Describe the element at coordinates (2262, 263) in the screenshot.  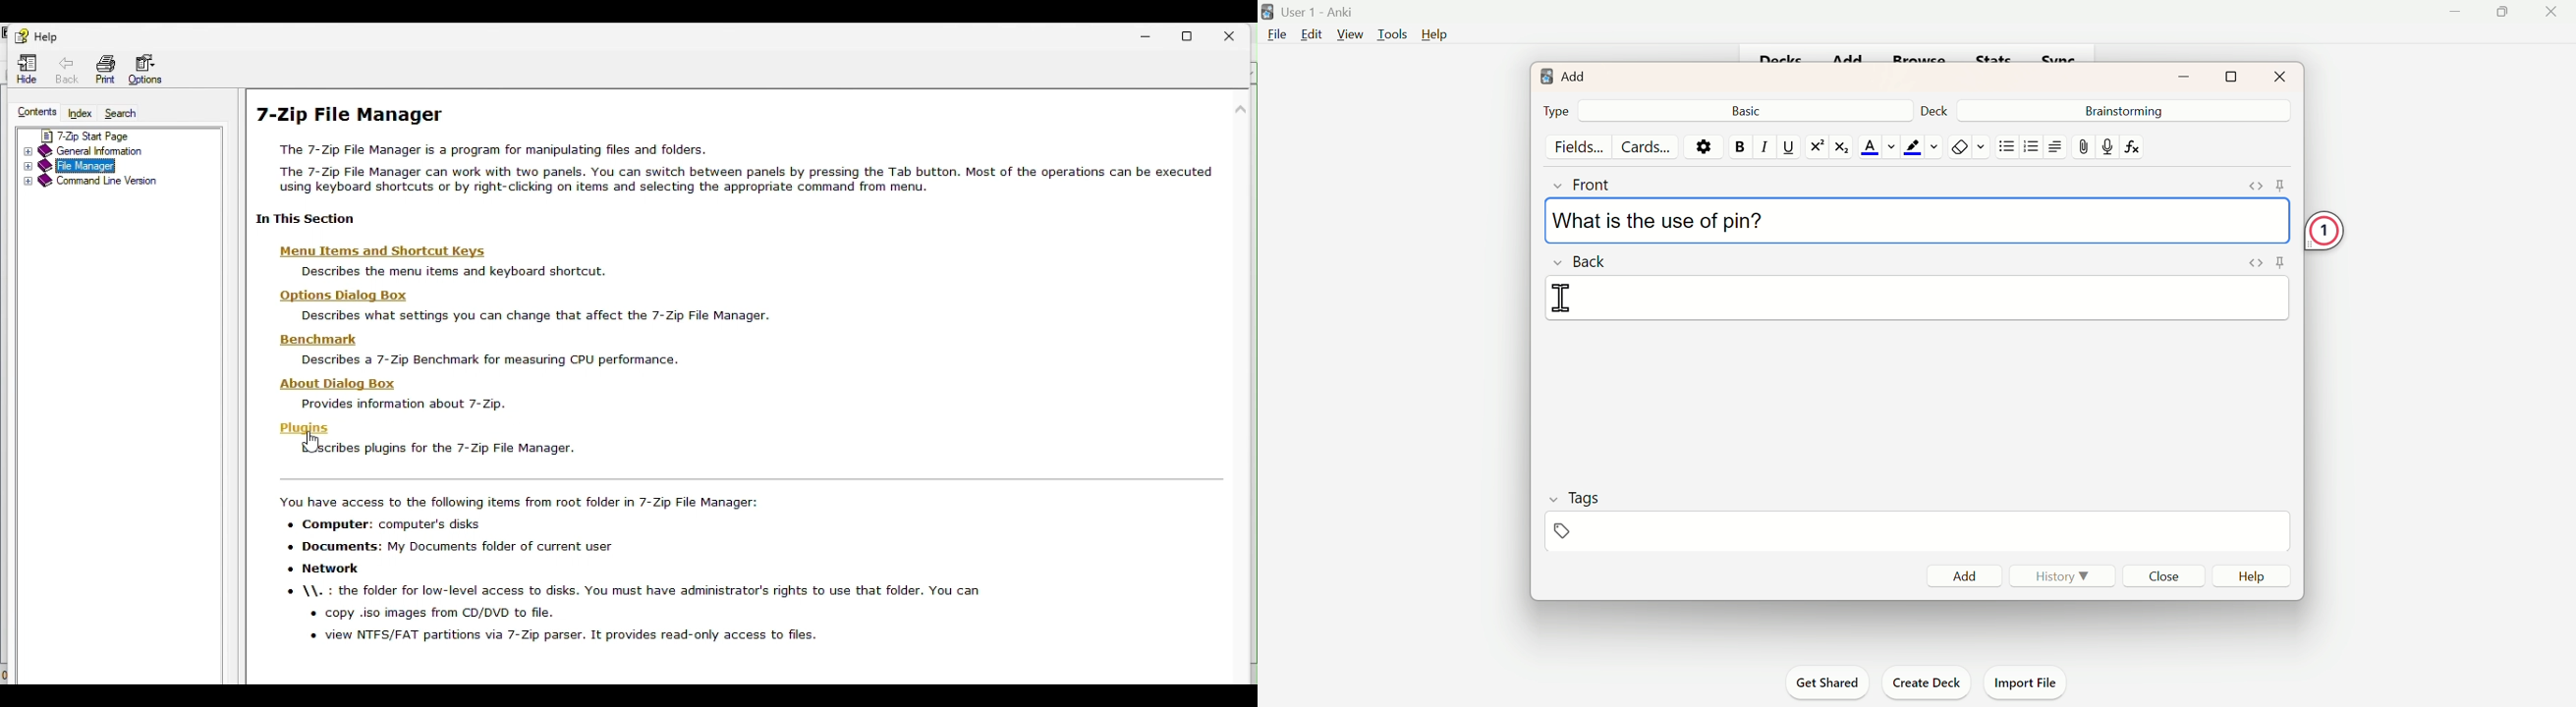
I see `Pins` at that location.